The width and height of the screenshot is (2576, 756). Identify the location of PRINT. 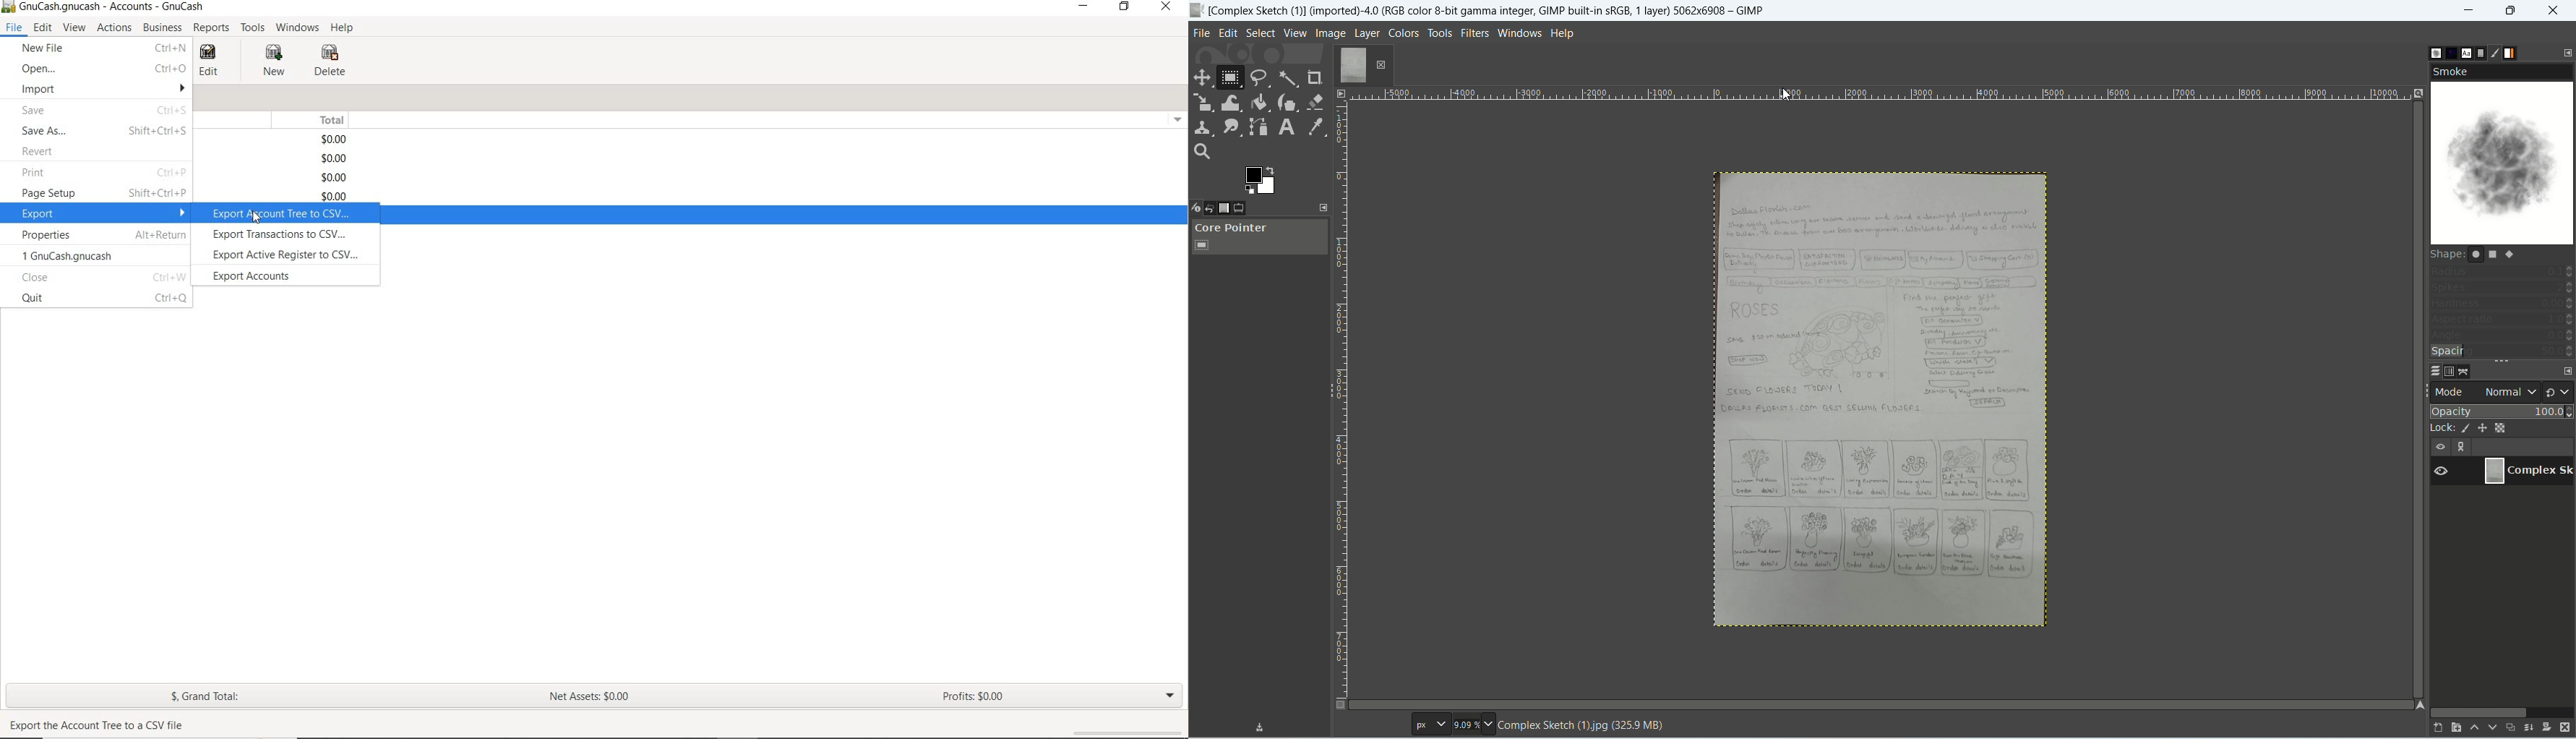
(33, 173).